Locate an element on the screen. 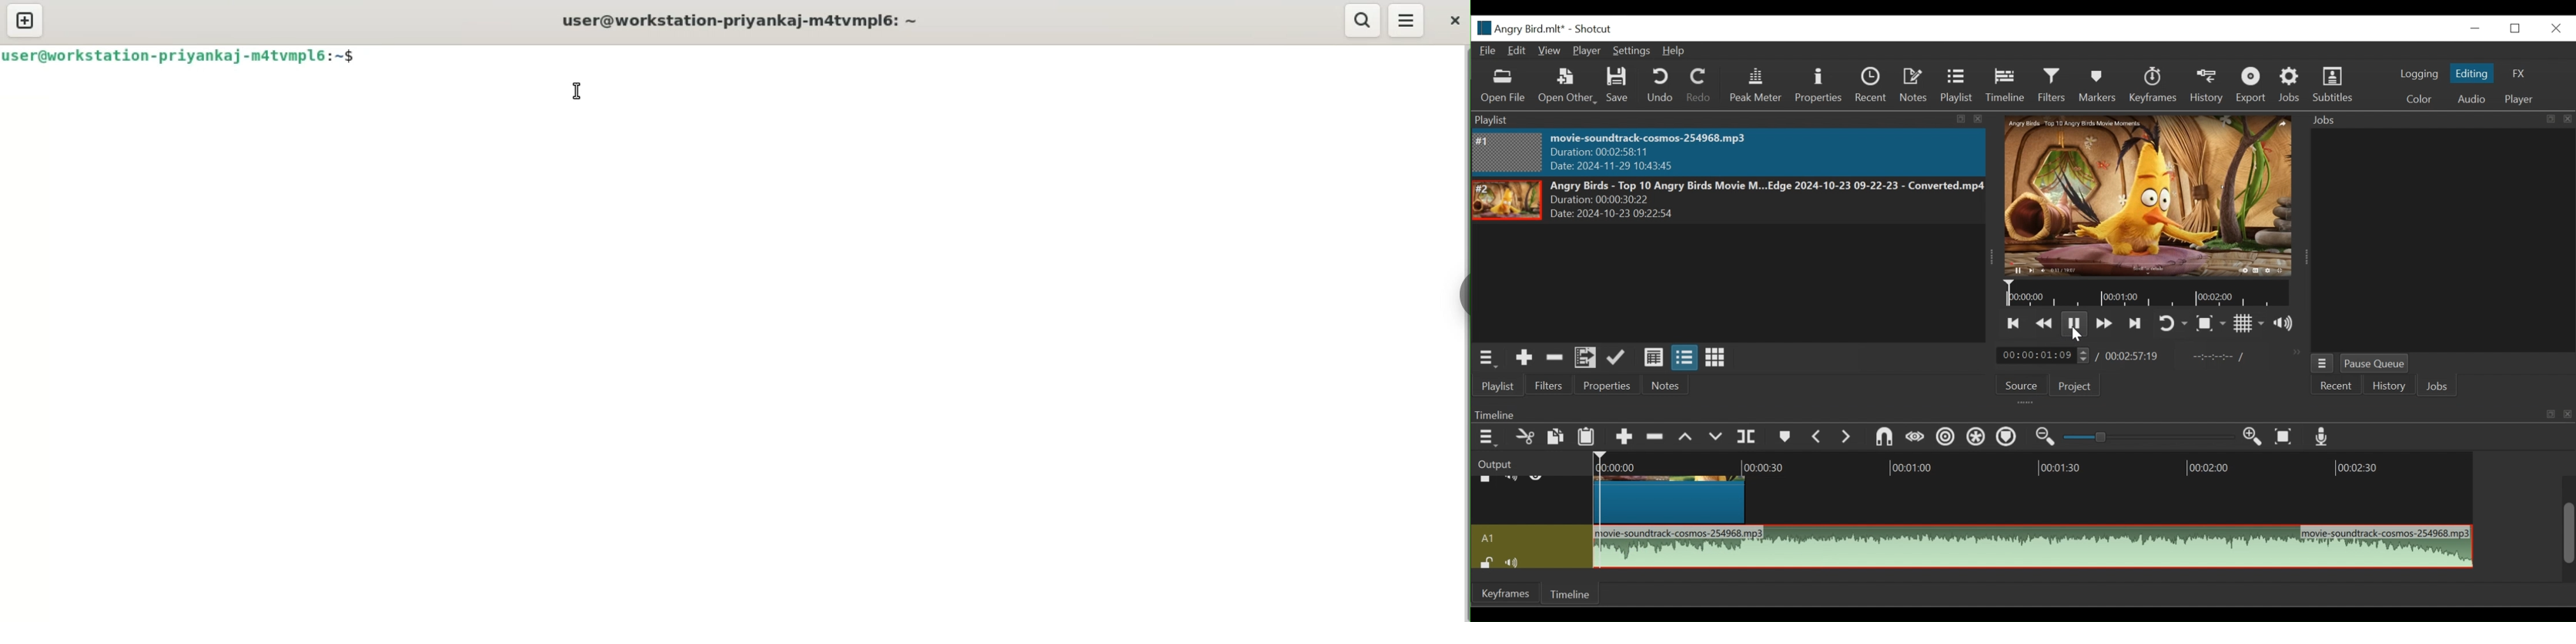 This screenshot has height=644, width=2576. Notes is located at coordinates (1912, 85).